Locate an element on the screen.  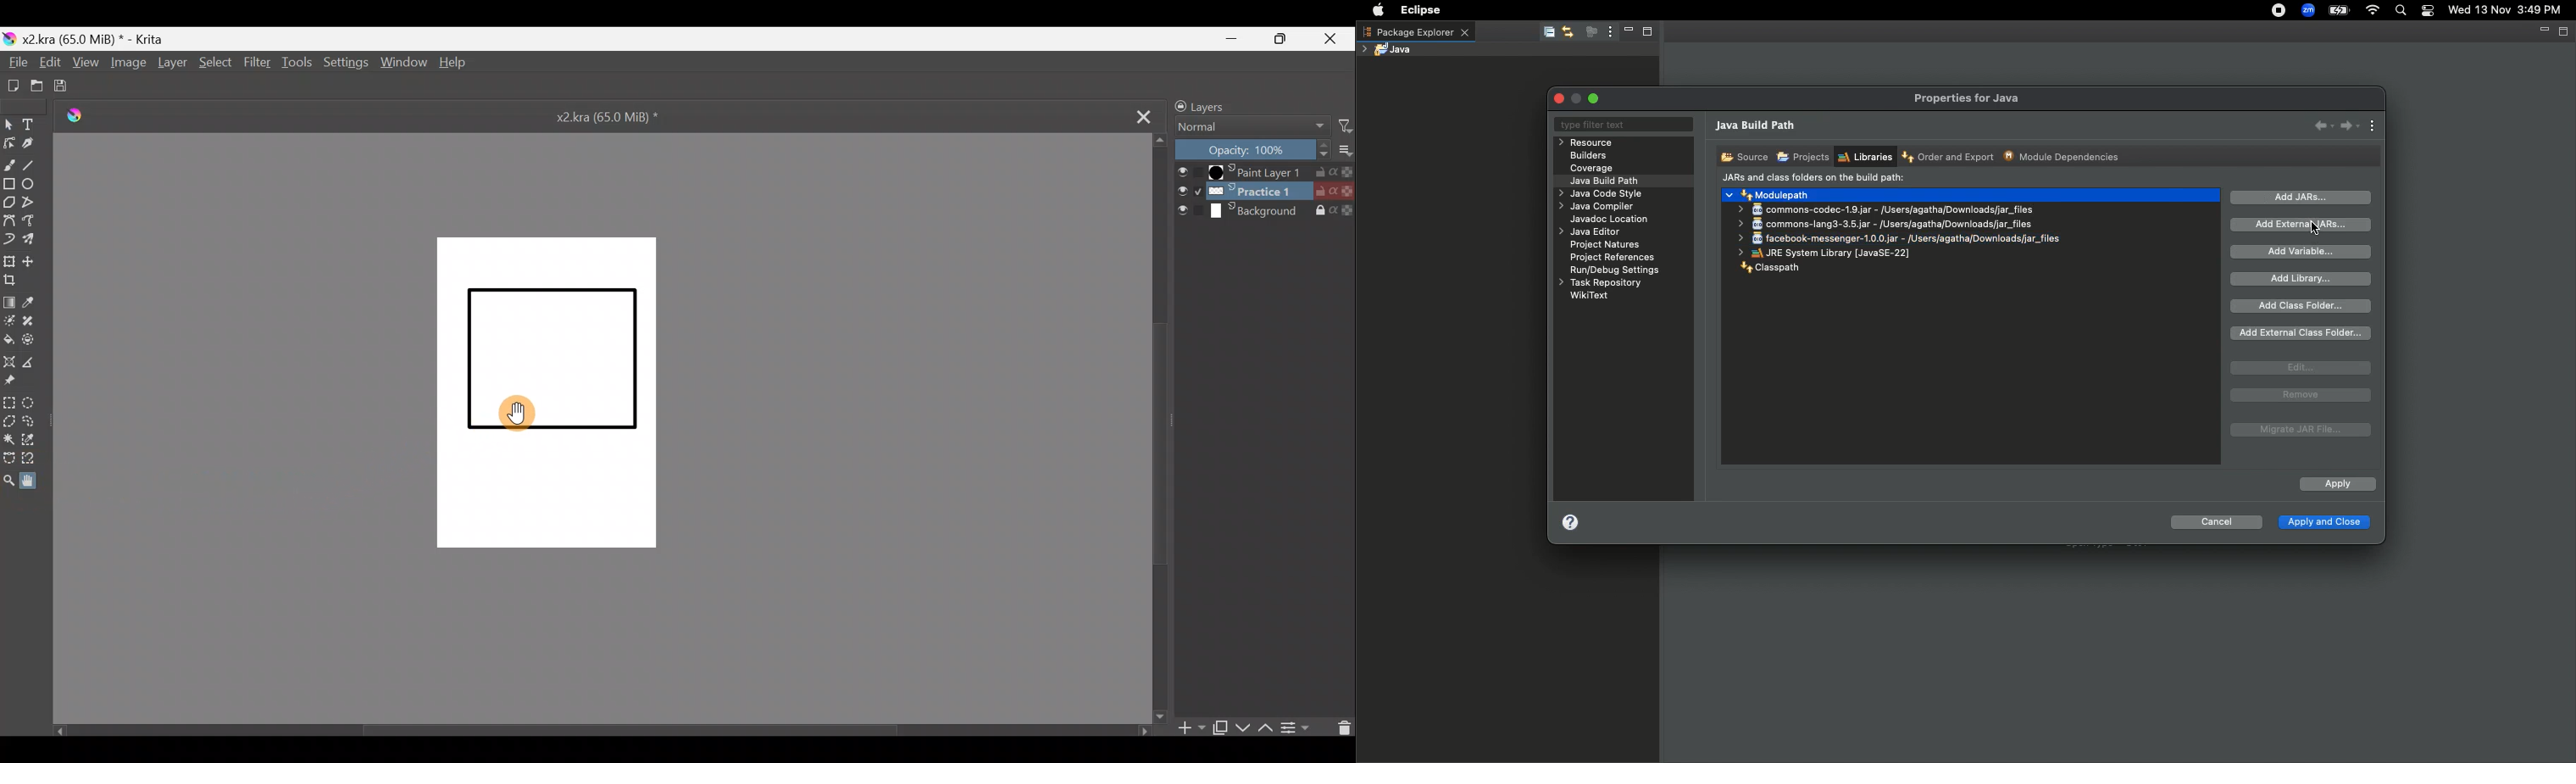
Save is located at coordinates (66, 87).